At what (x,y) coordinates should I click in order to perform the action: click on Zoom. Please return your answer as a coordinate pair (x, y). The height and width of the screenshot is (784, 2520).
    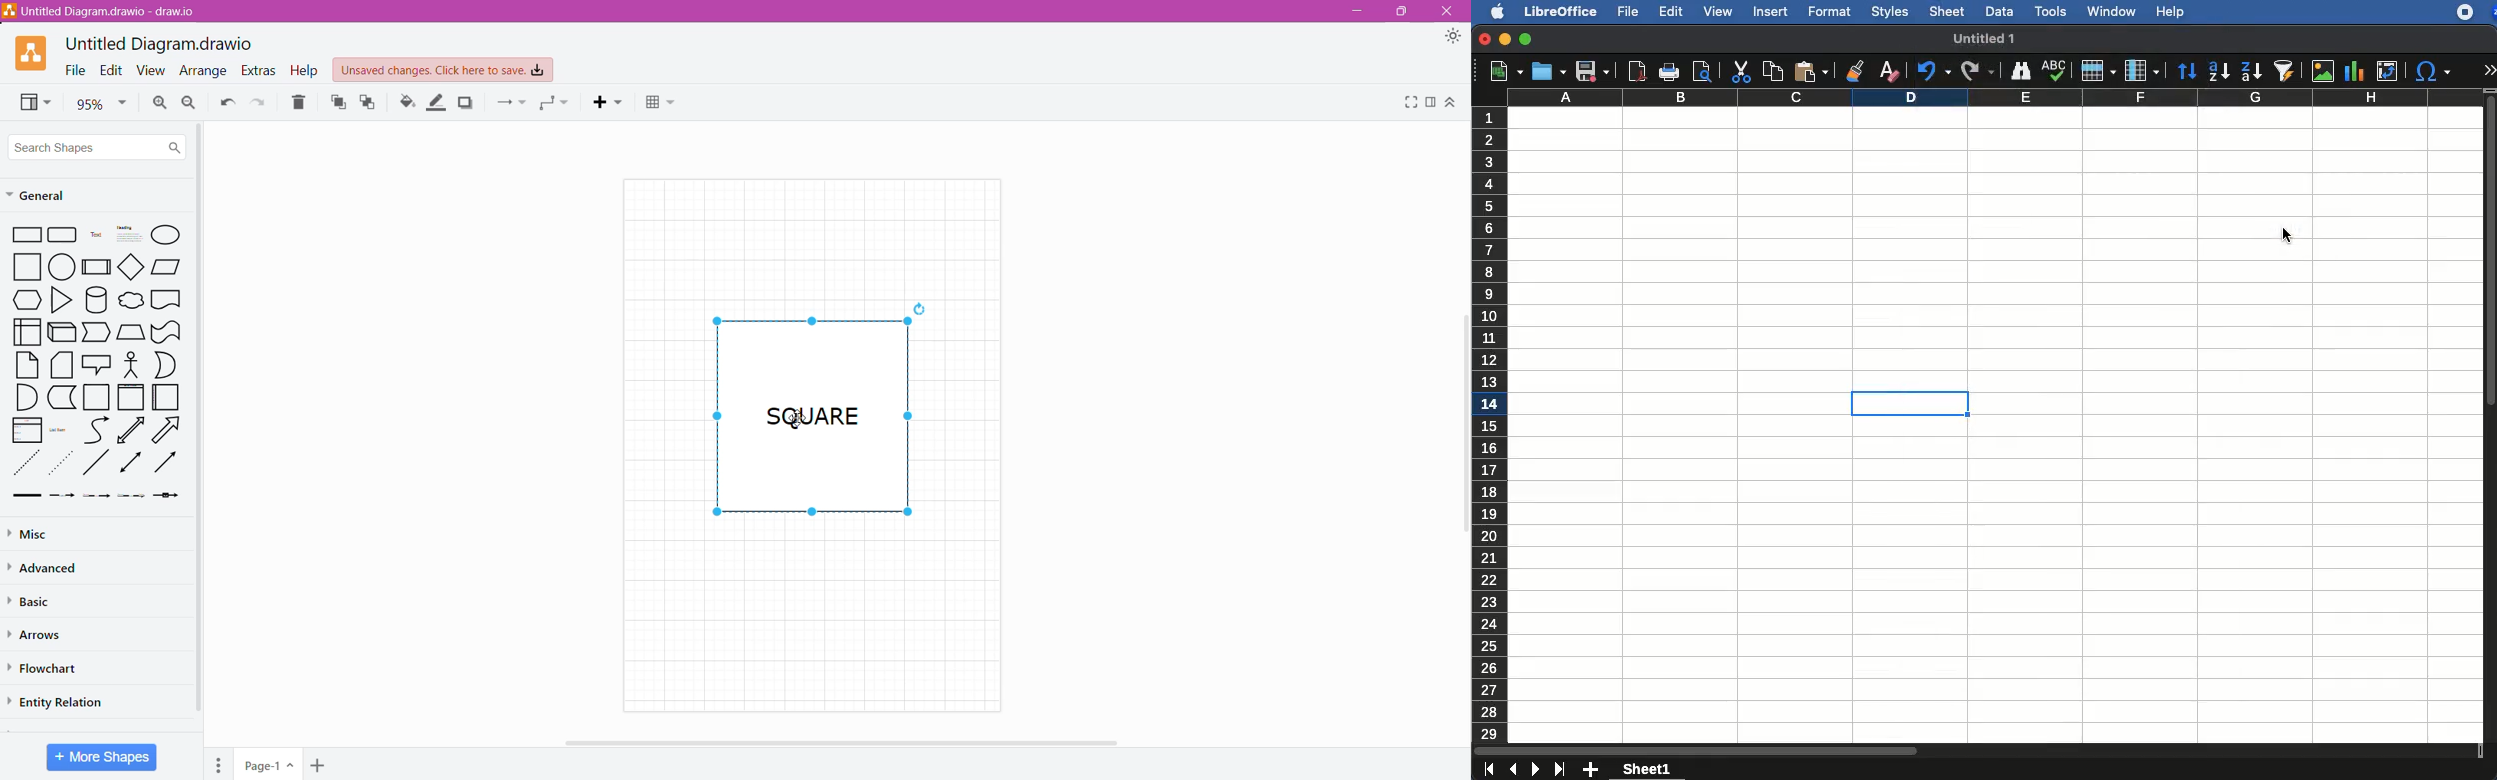
    Looking at the image, I should click on (98, 104).